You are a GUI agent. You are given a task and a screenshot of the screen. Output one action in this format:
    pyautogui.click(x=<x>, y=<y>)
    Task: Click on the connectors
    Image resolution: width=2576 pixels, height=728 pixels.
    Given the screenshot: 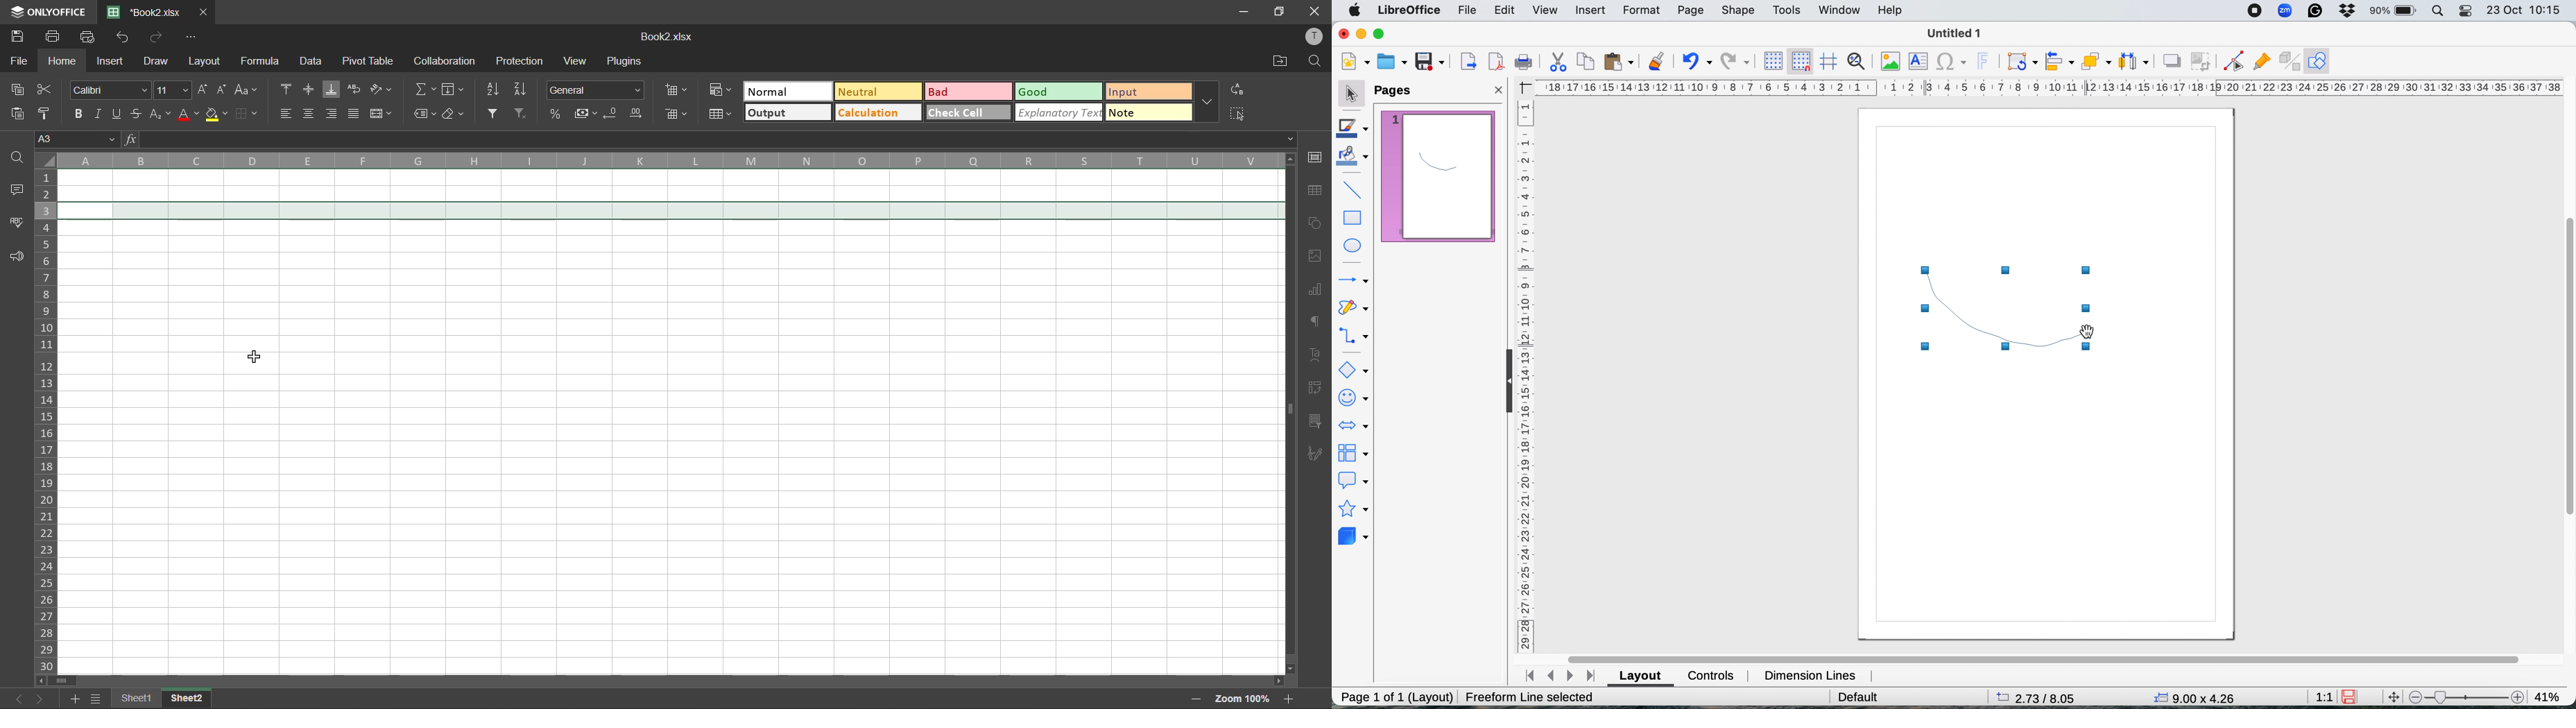 What is the action you would take?
    pyautogui.click(x=1355, y=336)
    